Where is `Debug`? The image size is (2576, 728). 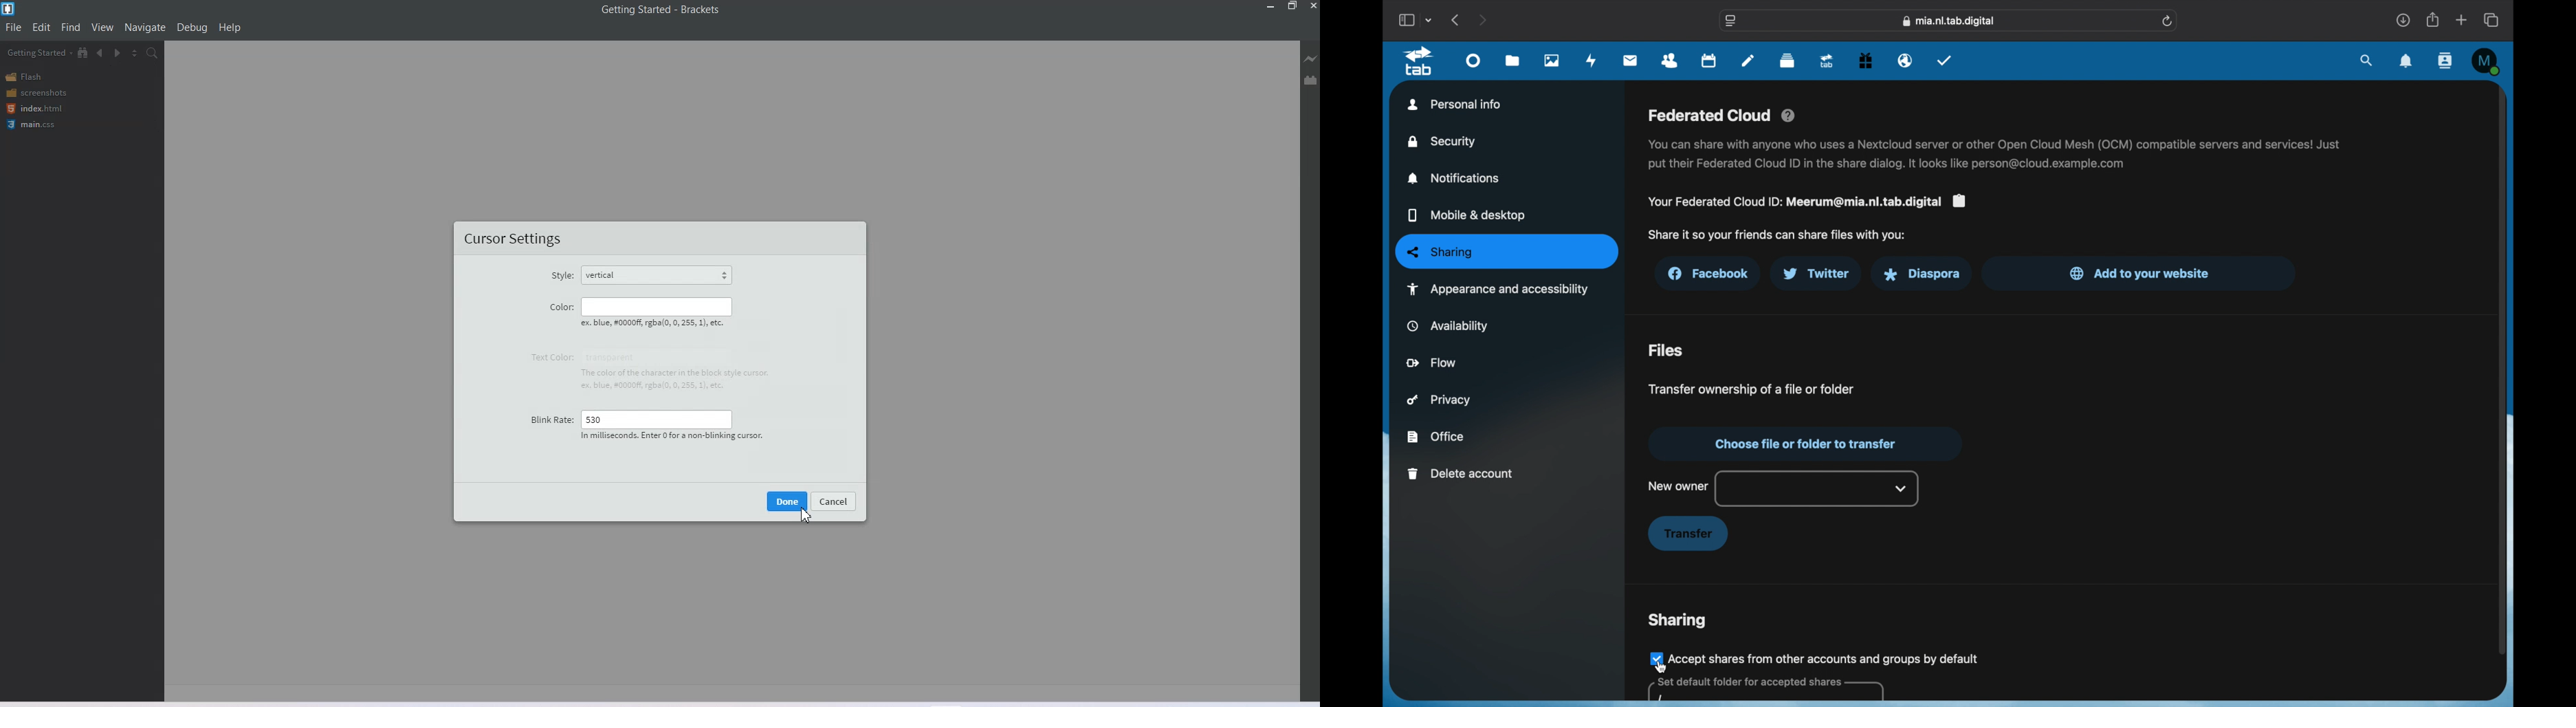
Debug is located at coordinates (192, 28).